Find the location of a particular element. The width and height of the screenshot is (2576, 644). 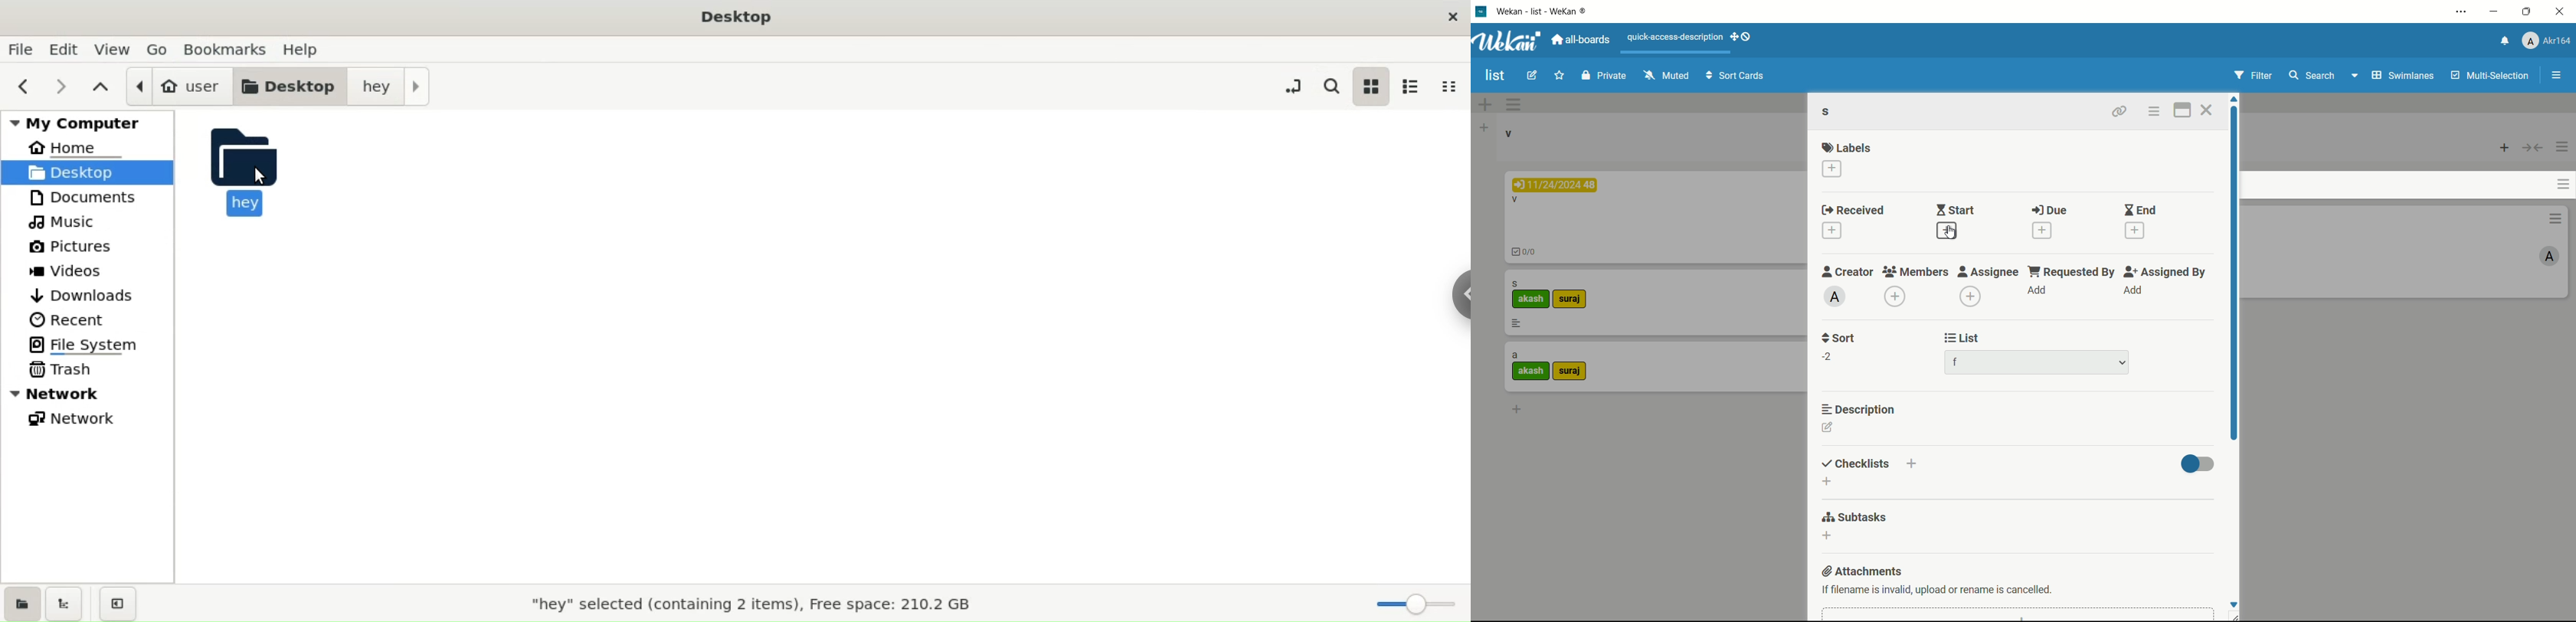

maximize card is located at coordinates (2181, 111).